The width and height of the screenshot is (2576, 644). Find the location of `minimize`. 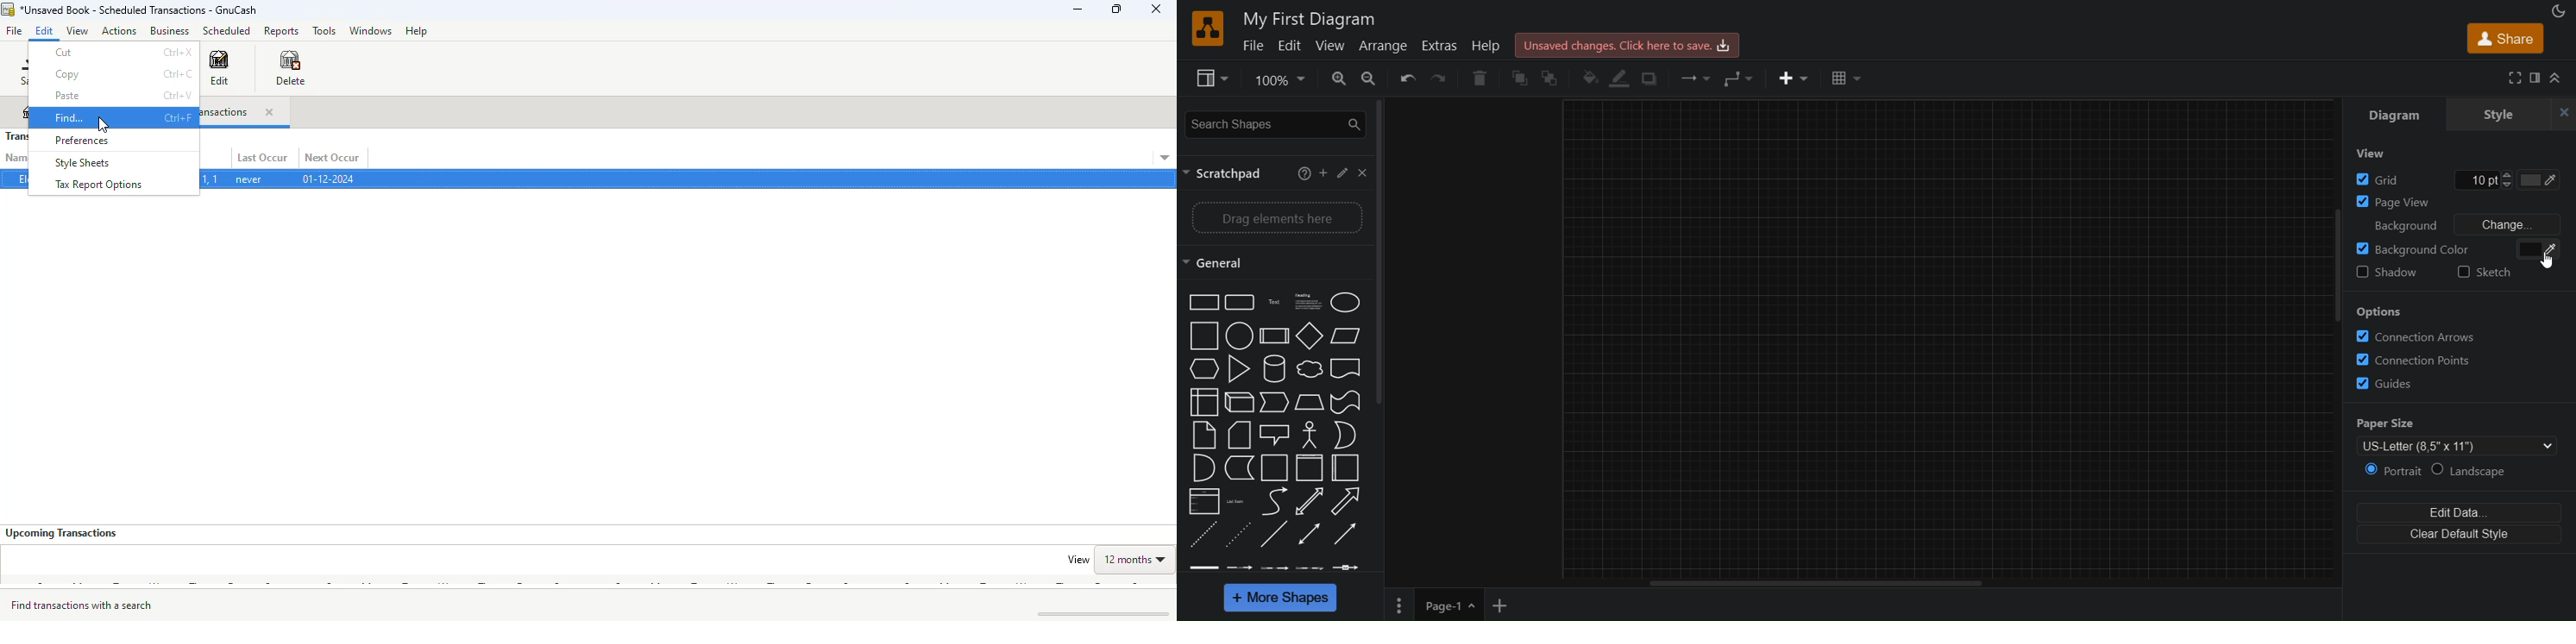

minimize is located at coordinates (1078, 9).